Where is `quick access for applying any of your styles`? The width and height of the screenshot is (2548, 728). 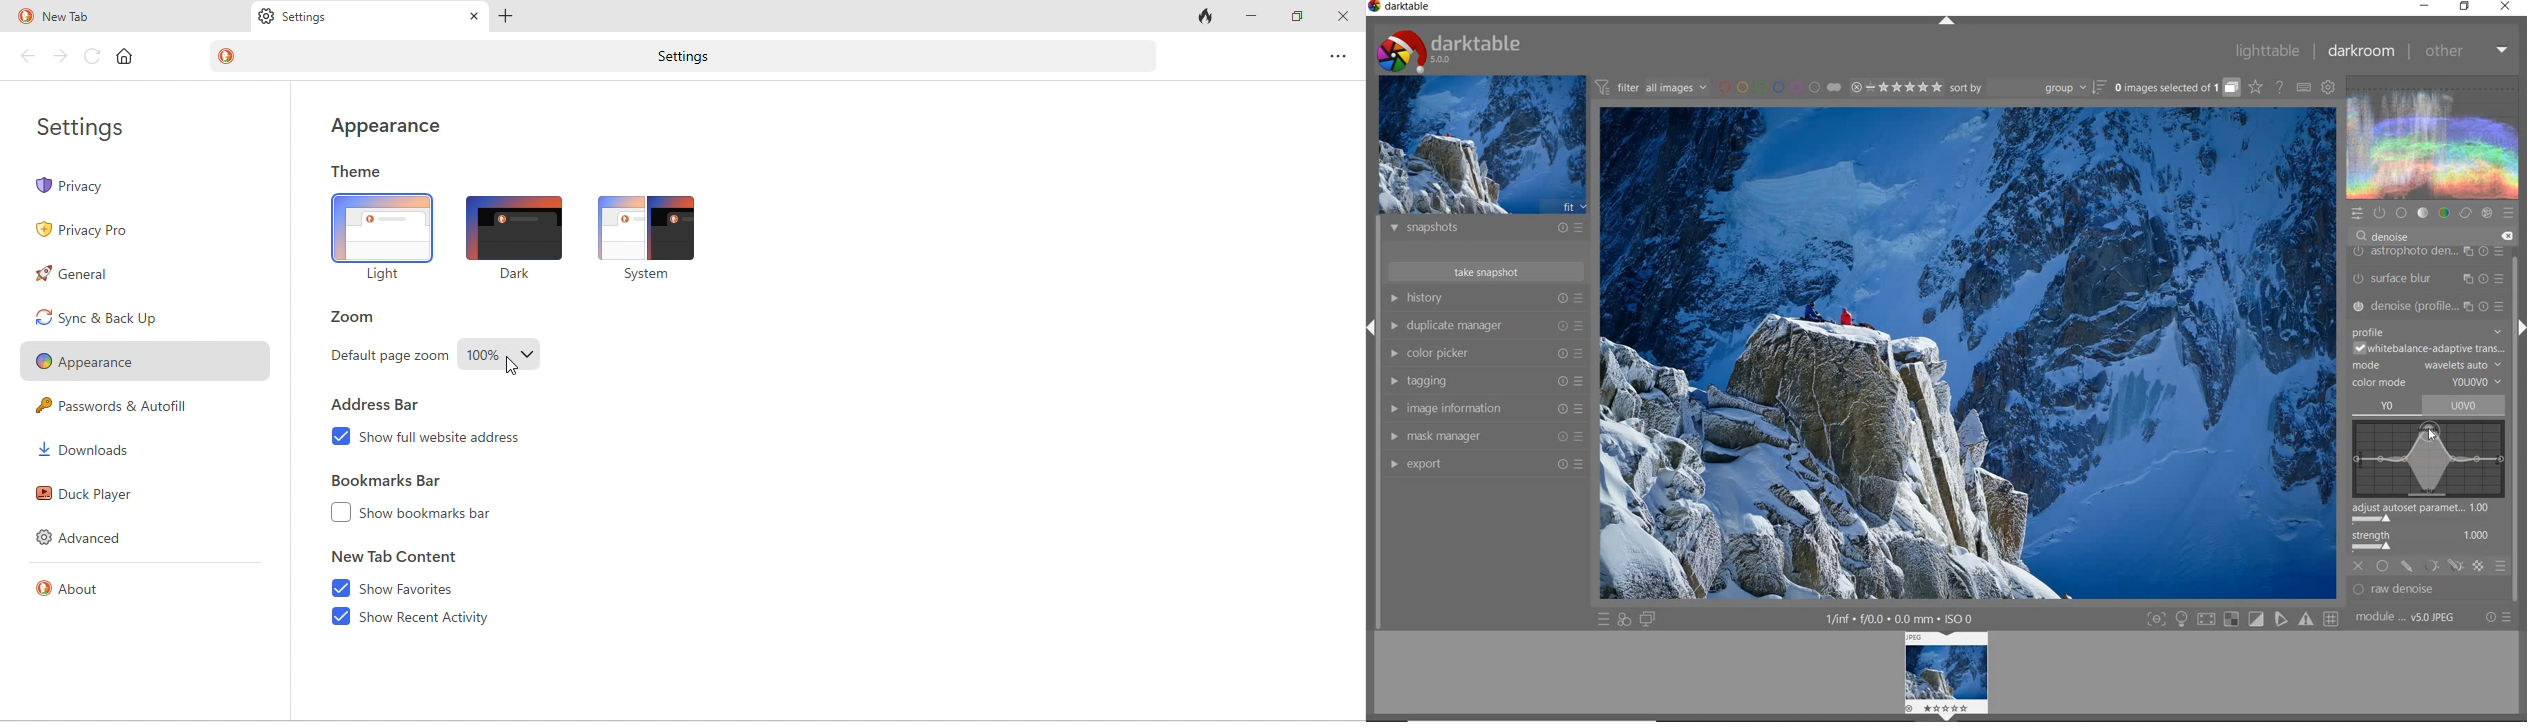 quick access for applying any of your styles is located at coordinates (1625, 621).